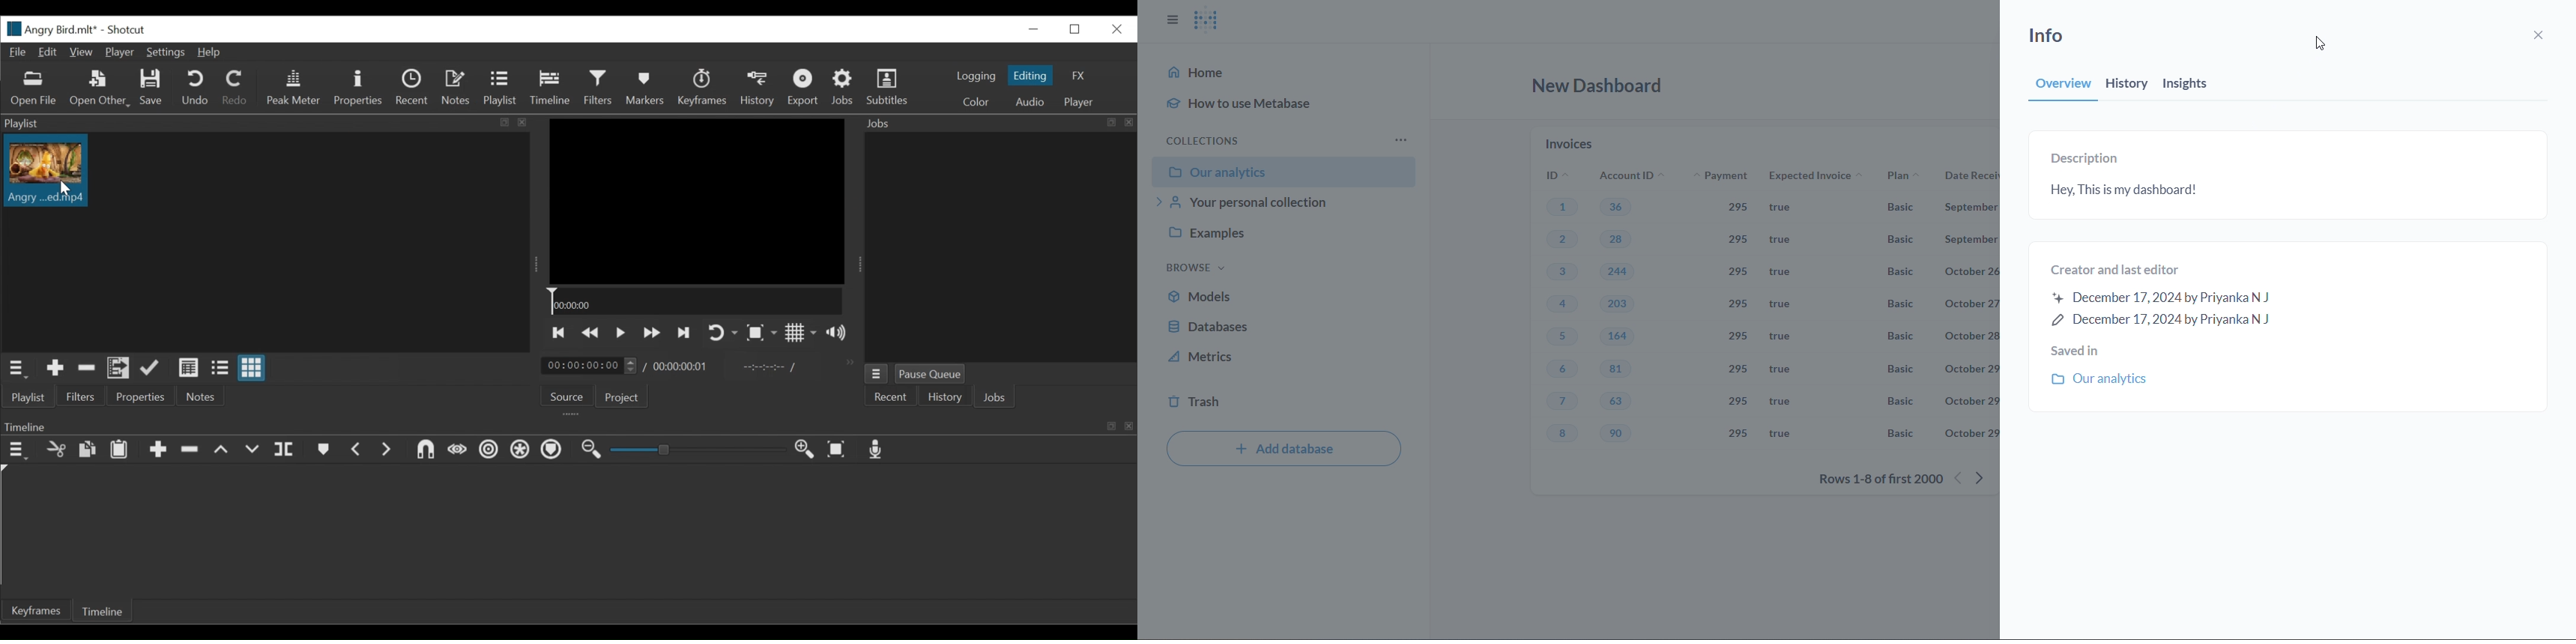 This screenshot has height=644, width=2576. What do you see at coordinates (1036, 29) in the screenshot?
I see `Minimize` at bounding box center [1036, 29].